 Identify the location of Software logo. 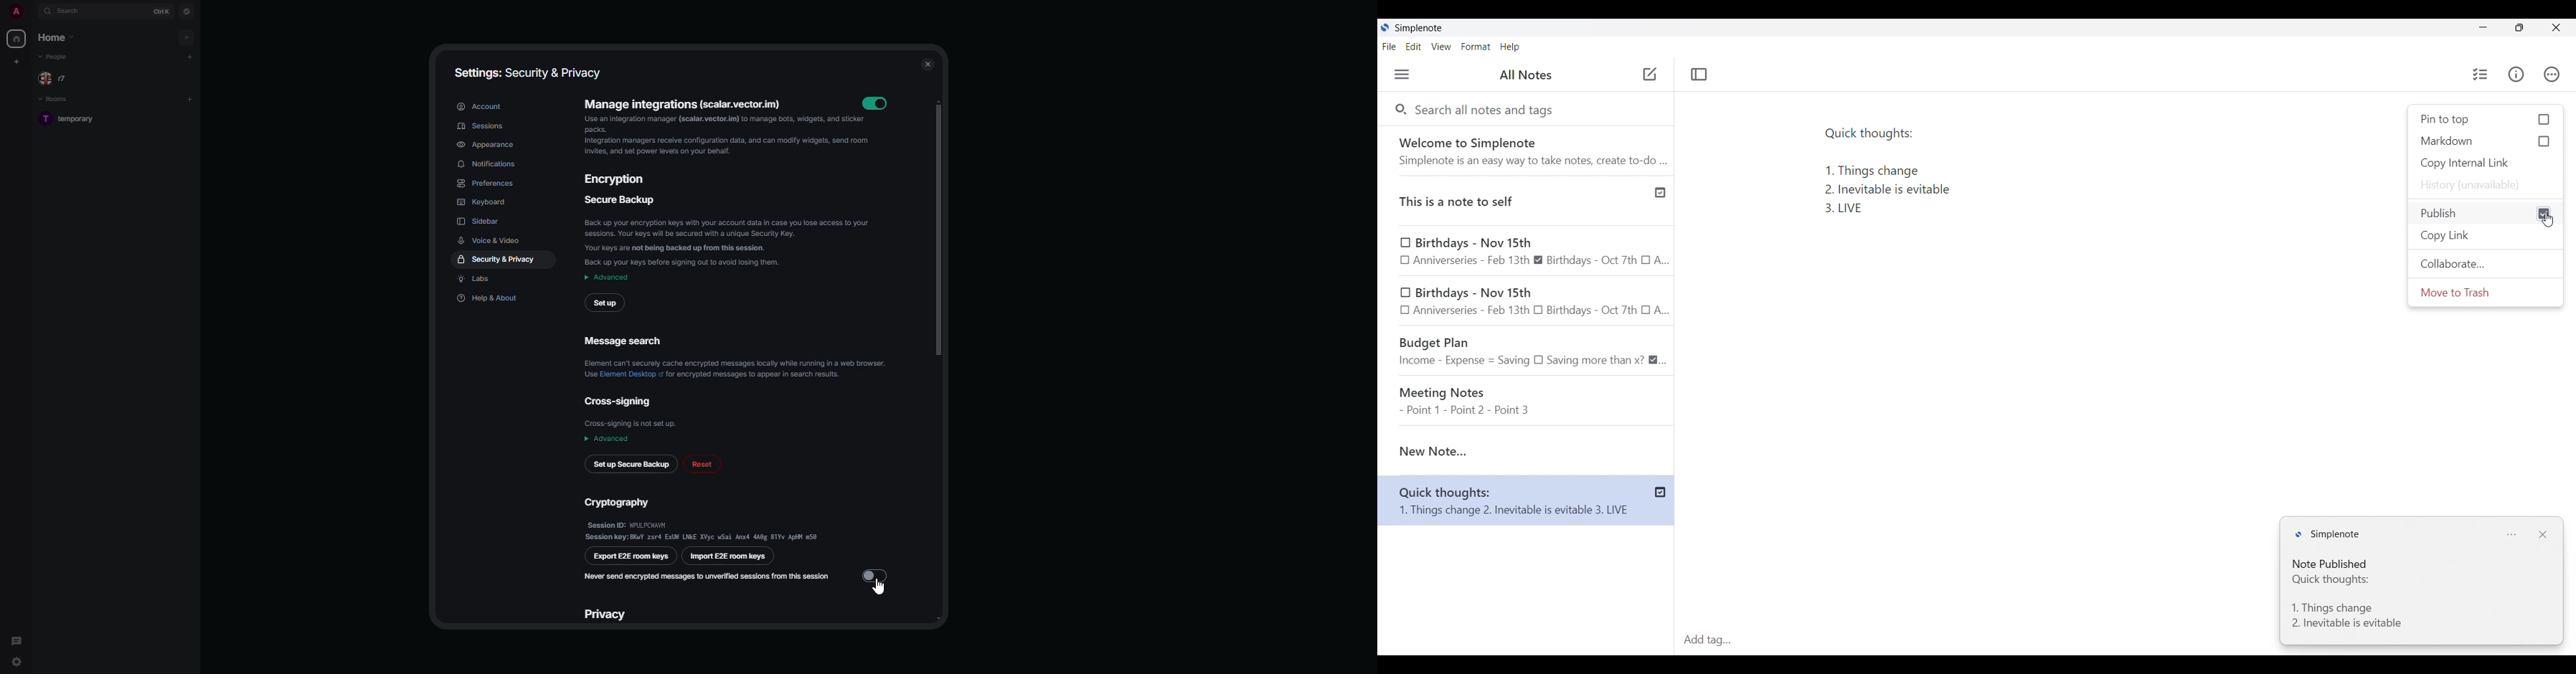
(1385, 27).